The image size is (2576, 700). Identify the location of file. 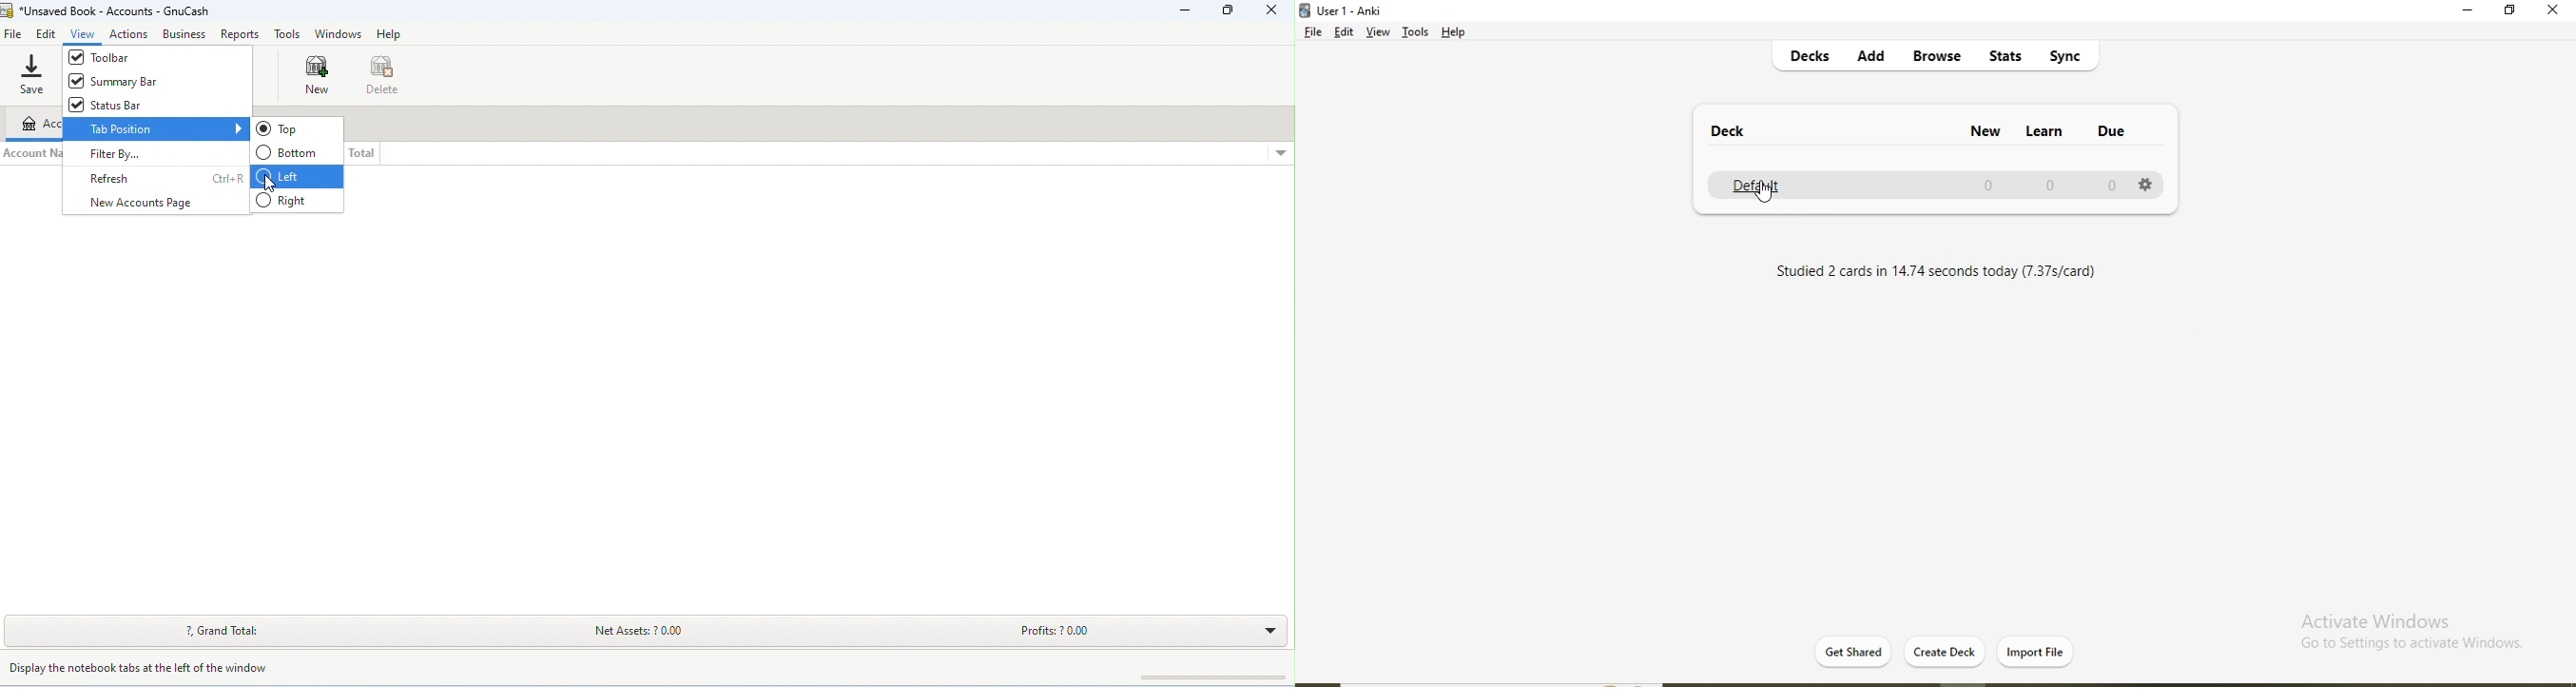
(13, 35).